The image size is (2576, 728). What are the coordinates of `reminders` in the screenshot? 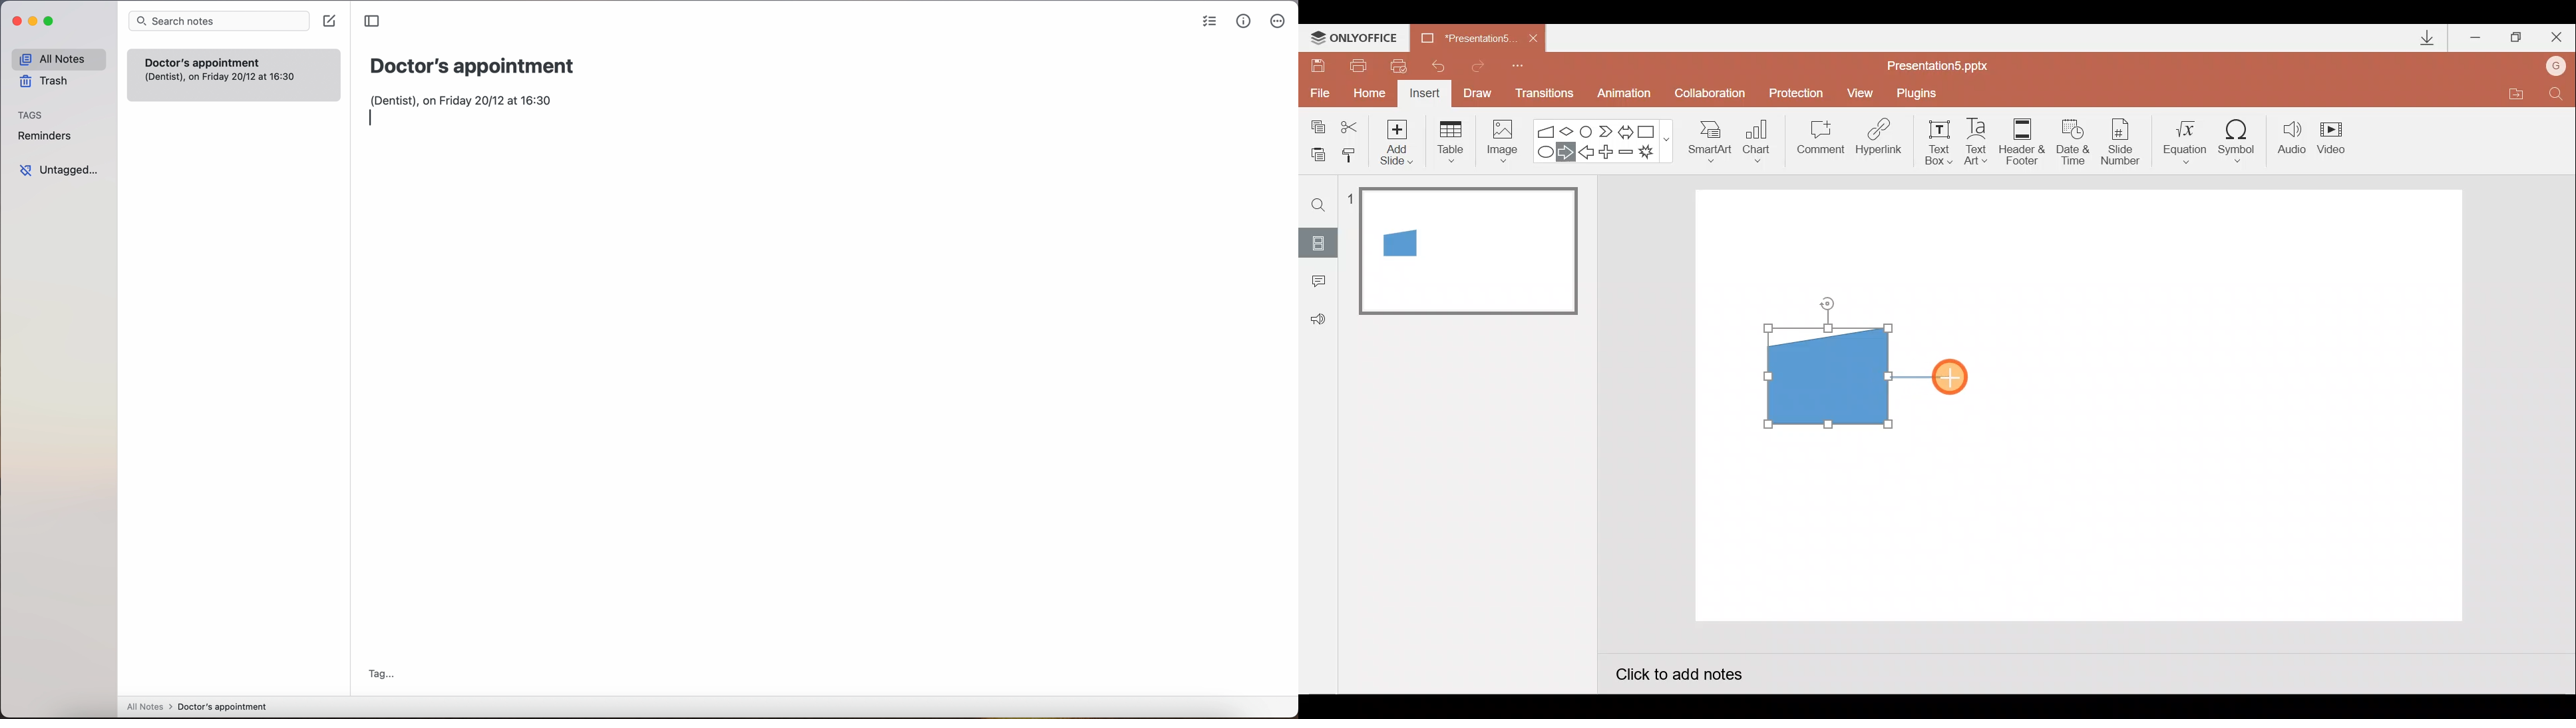 It's located at (45, 135).